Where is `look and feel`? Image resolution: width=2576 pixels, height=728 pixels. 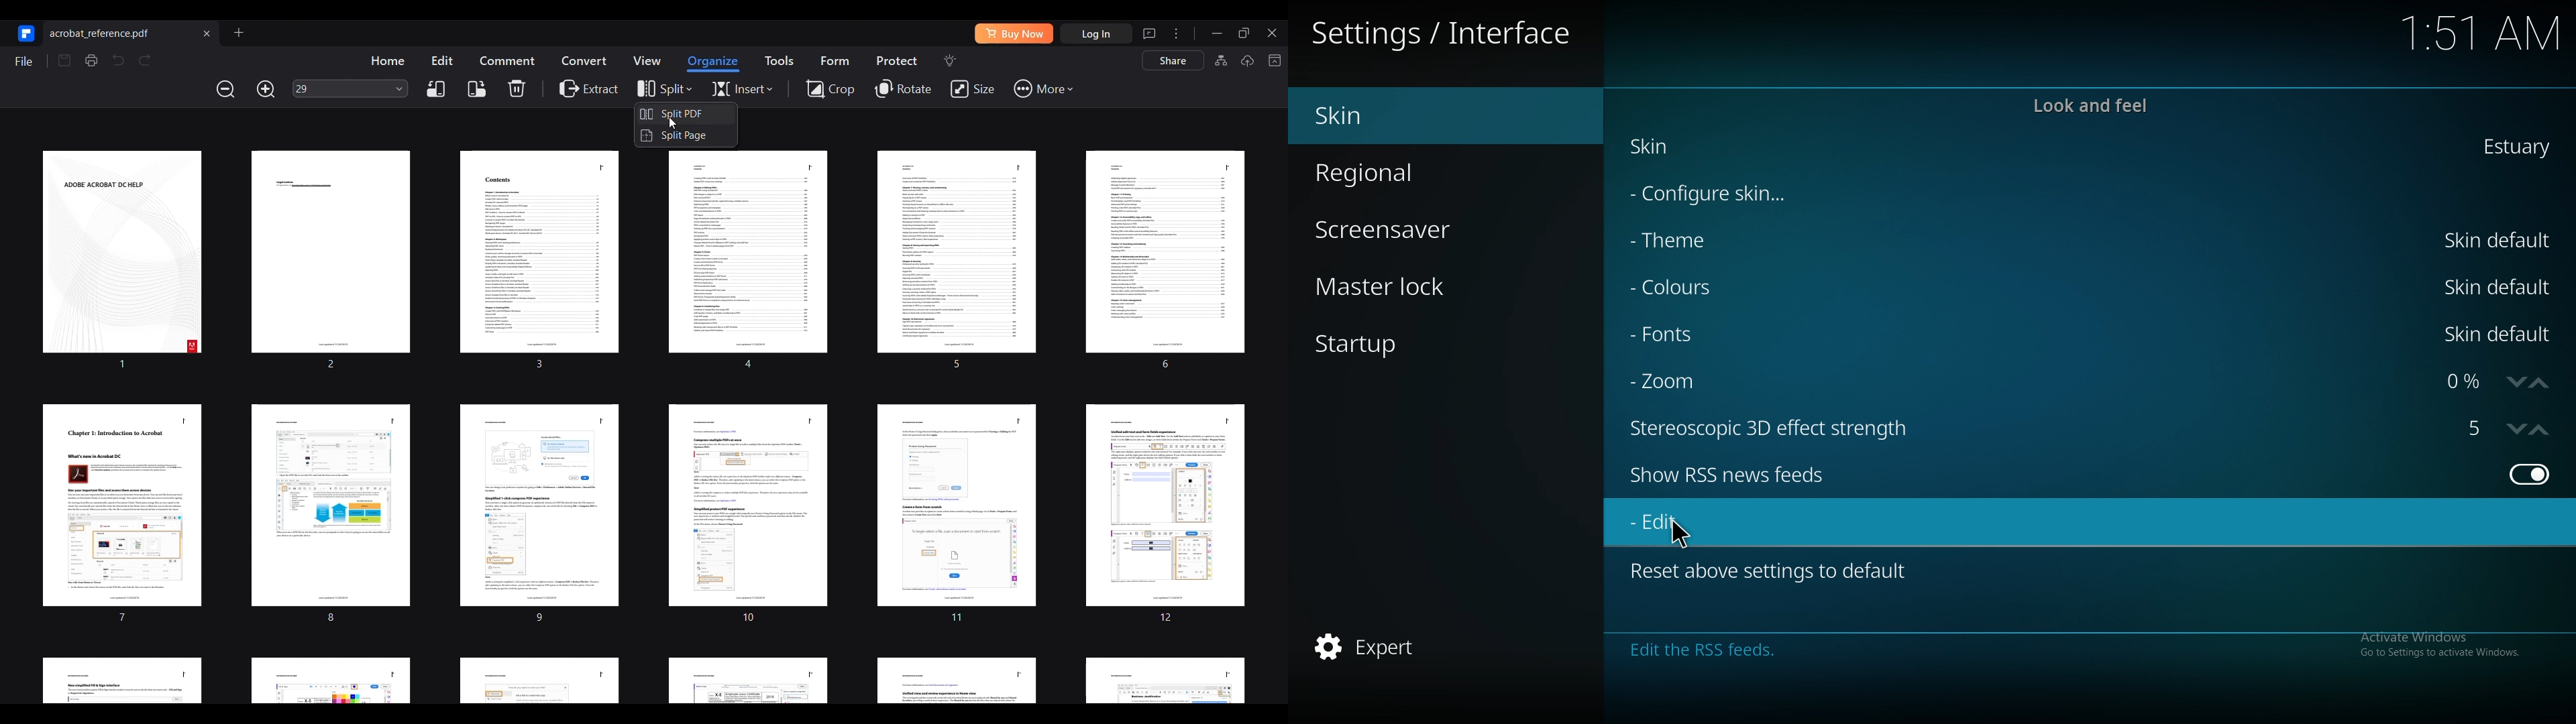 look and feel is located at coordinates (2090, 105).